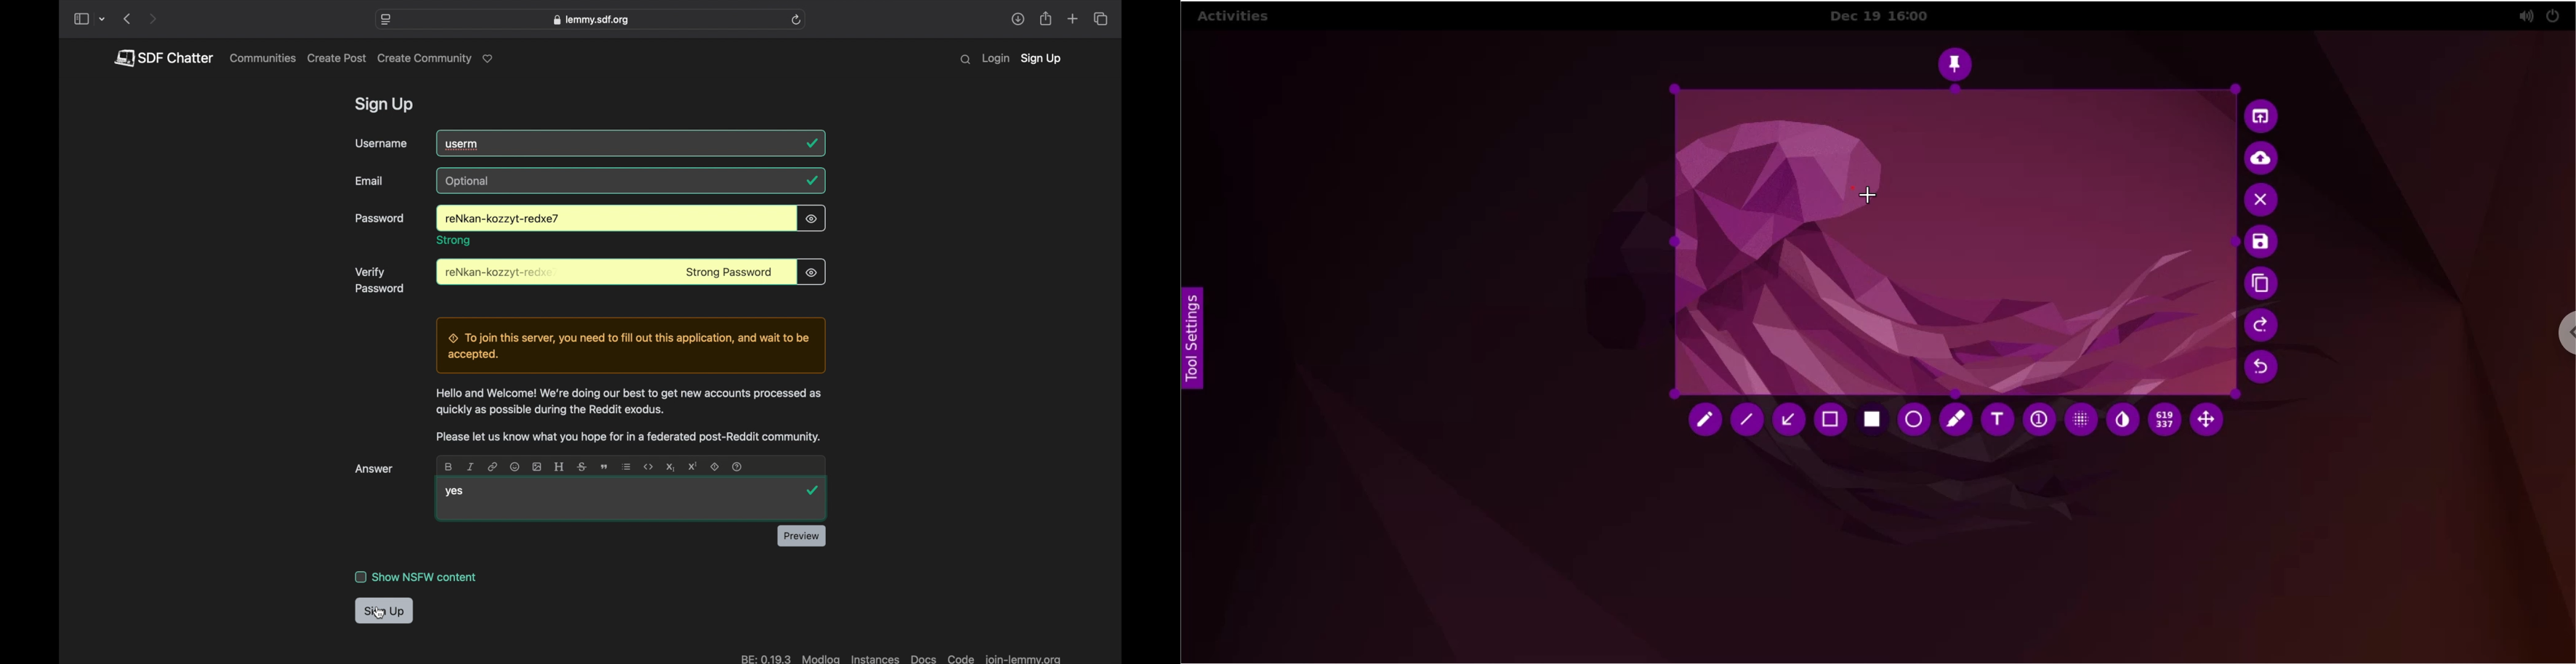  What do you see at coordinates (448, 467) in the screenshot?
I see `bold` at bounding box center [448, 467].